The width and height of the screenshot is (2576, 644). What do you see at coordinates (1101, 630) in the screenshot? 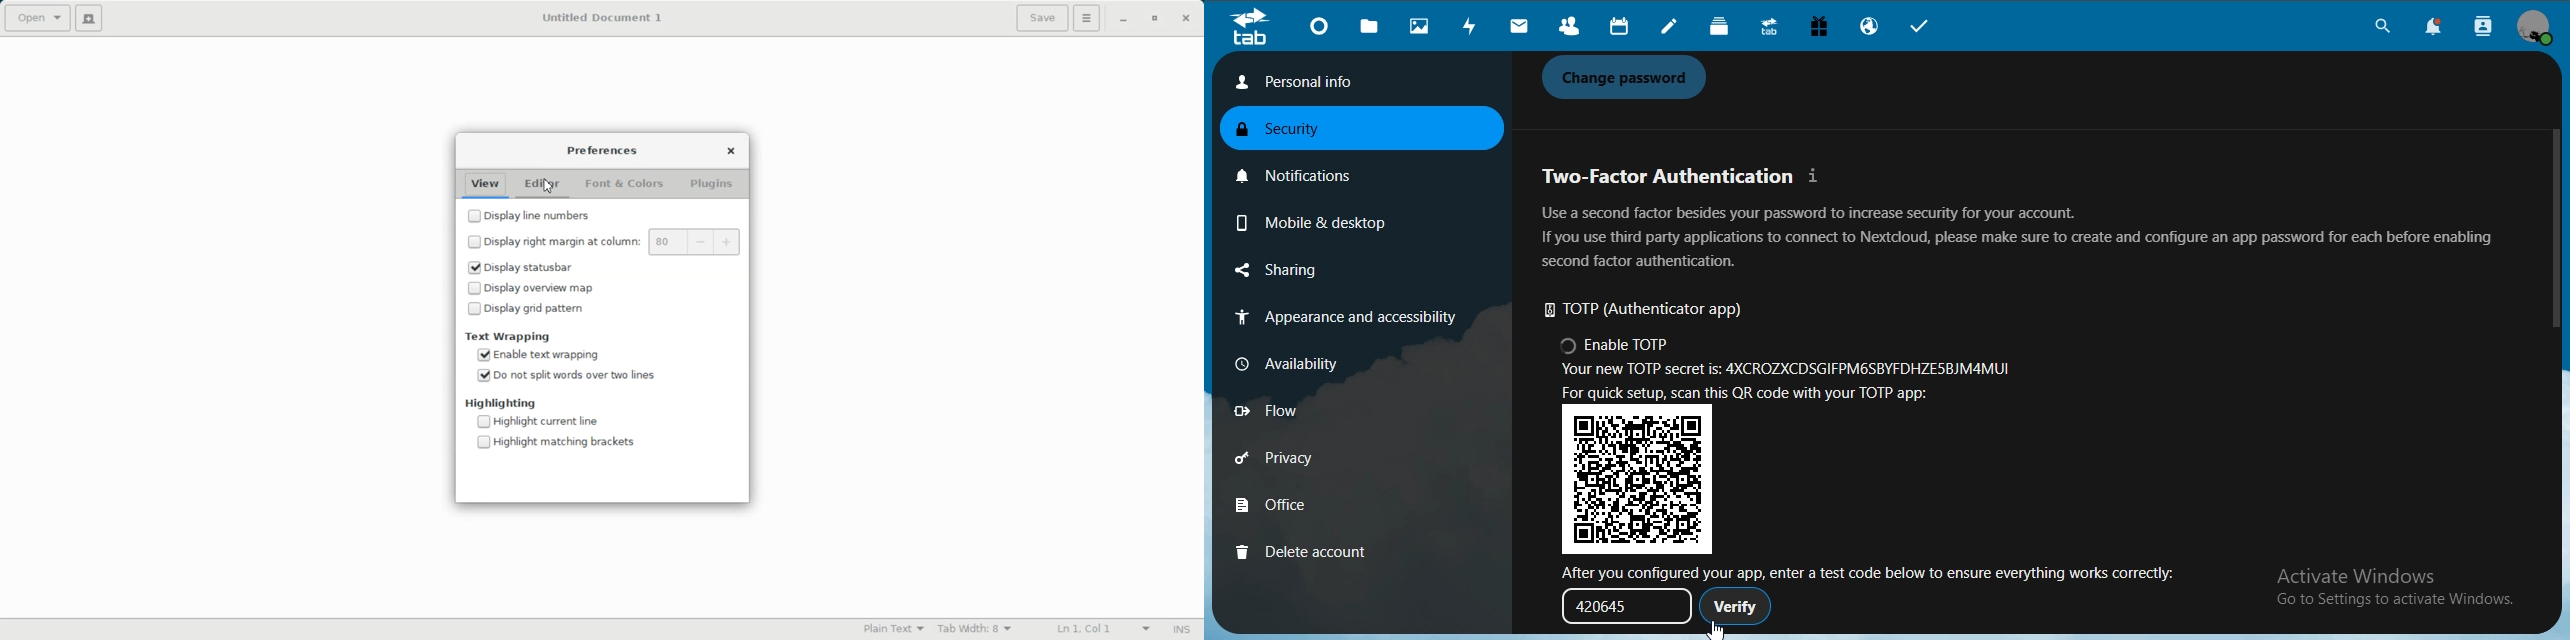
I see `Line Column` at bounding box center [1101, 630].